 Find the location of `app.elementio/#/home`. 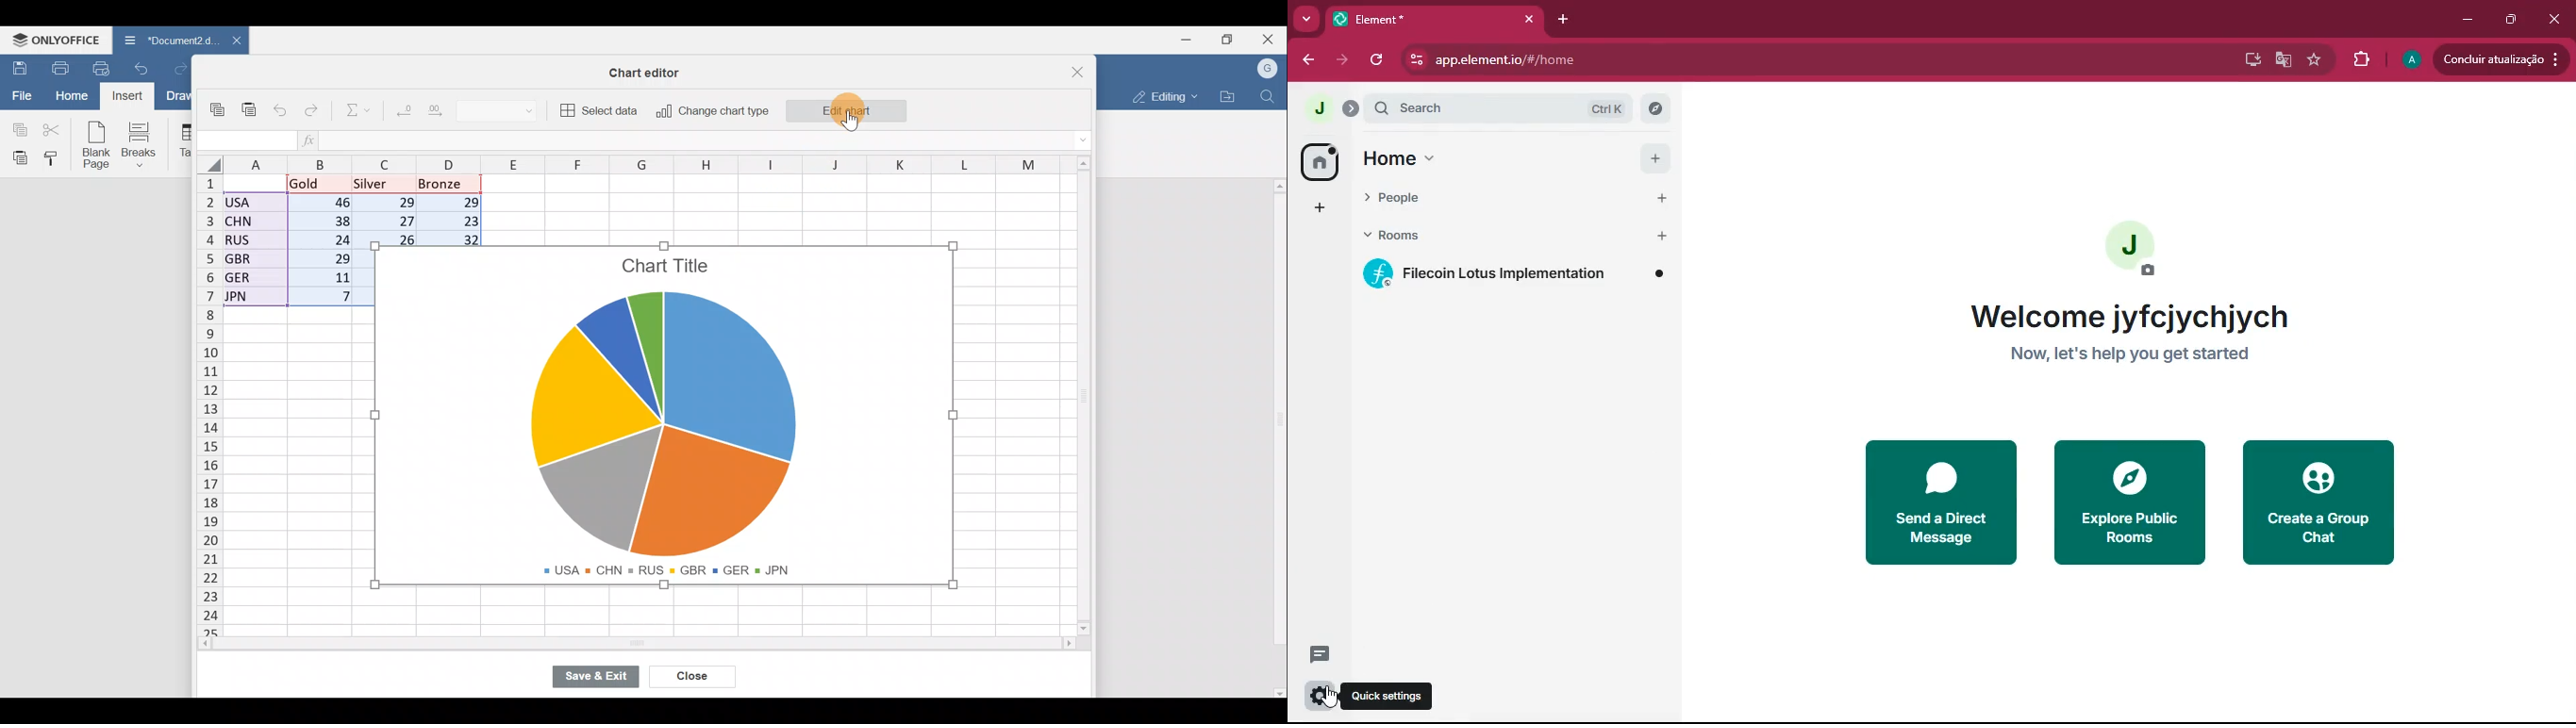

app.elementio/#/home is located at coordinates (1661, 60).